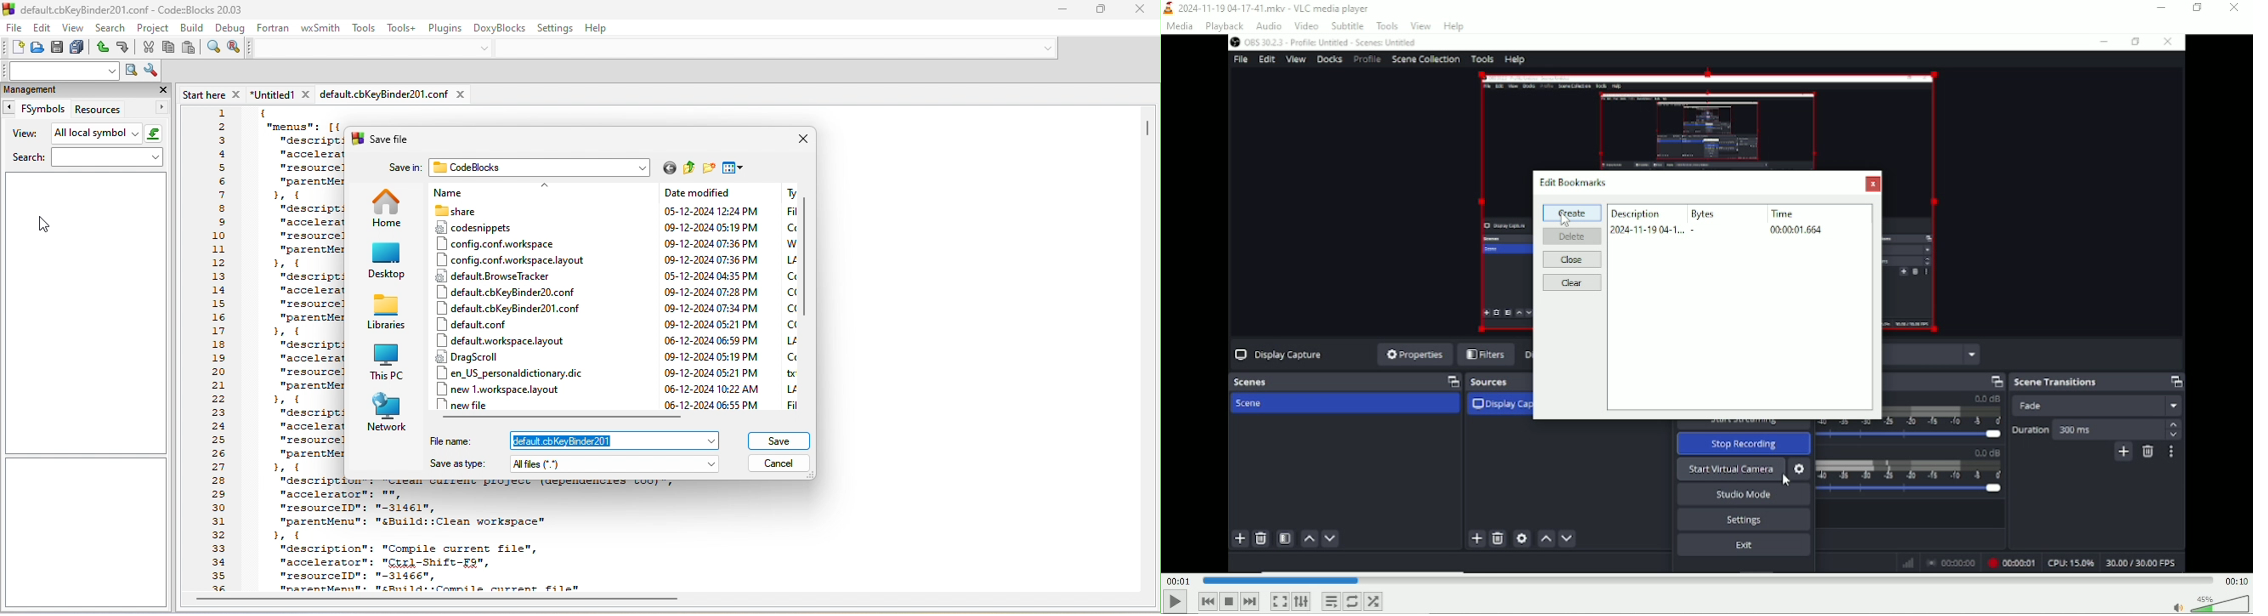 This screenshot has height=616, width=2268. Describe the element at coordinates (690, 168) in the screenshot. I see `up one level` at that location.